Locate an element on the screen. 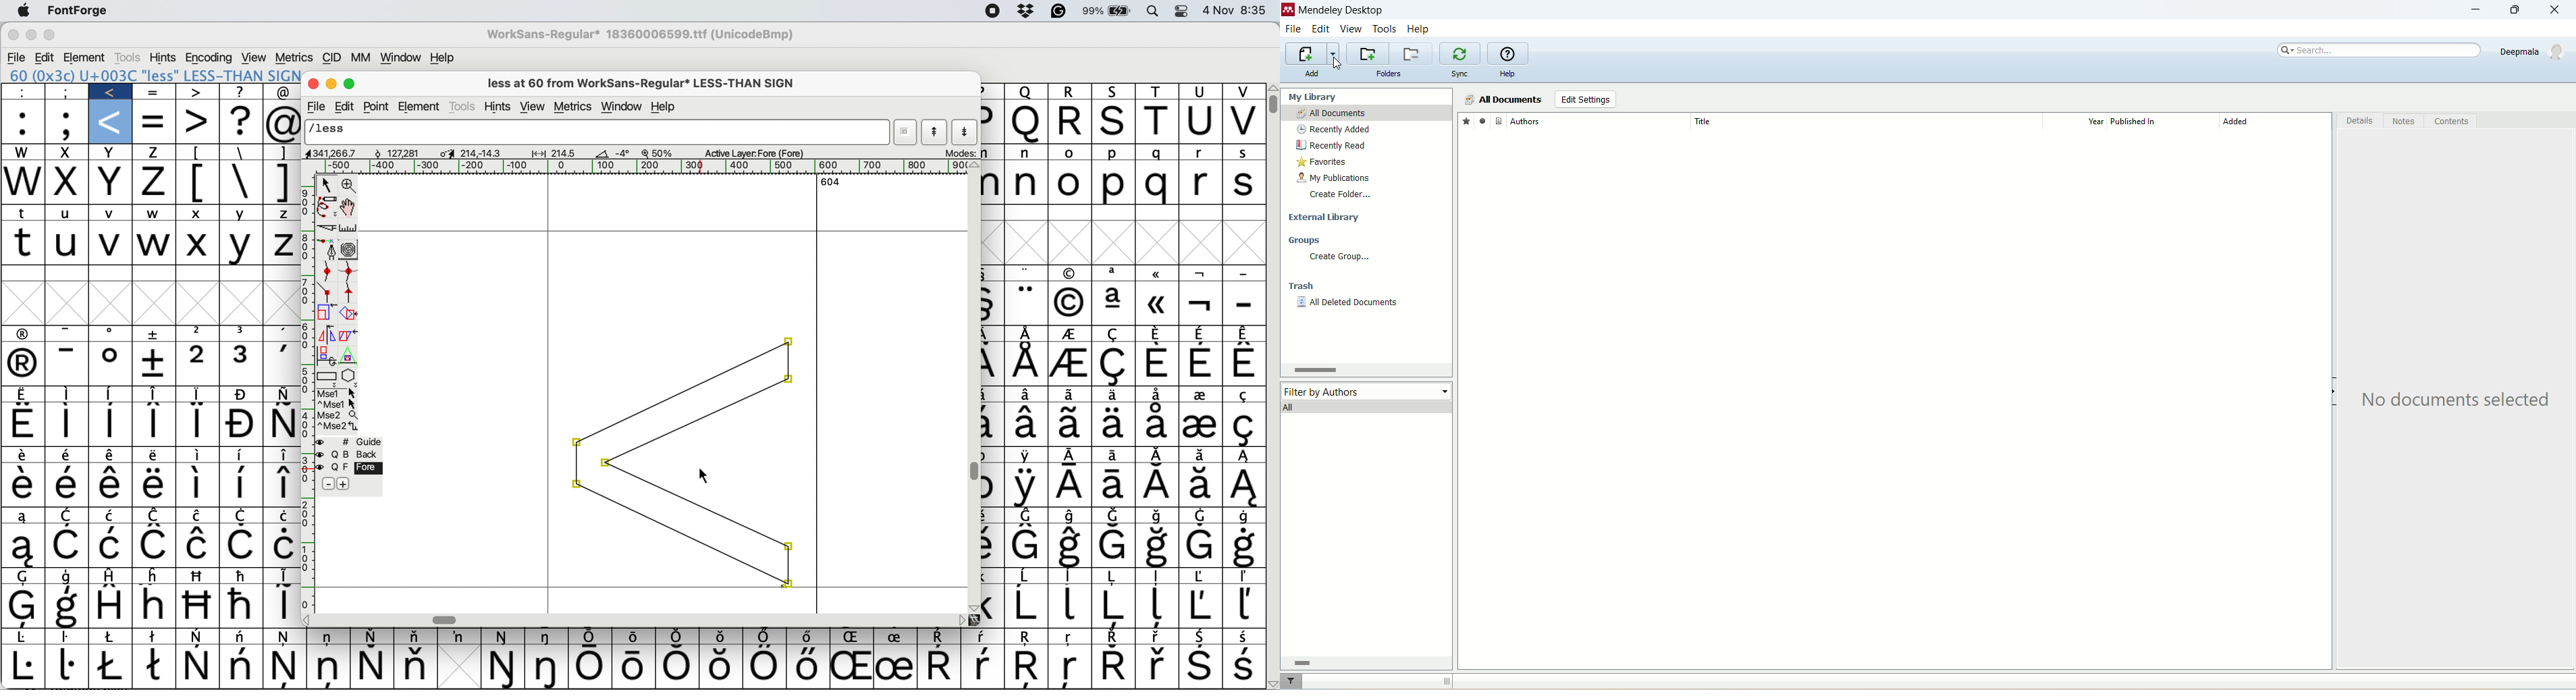 The height and width of the screenshot is (700, 2576). Symbol is located at coordinates (807, 666).